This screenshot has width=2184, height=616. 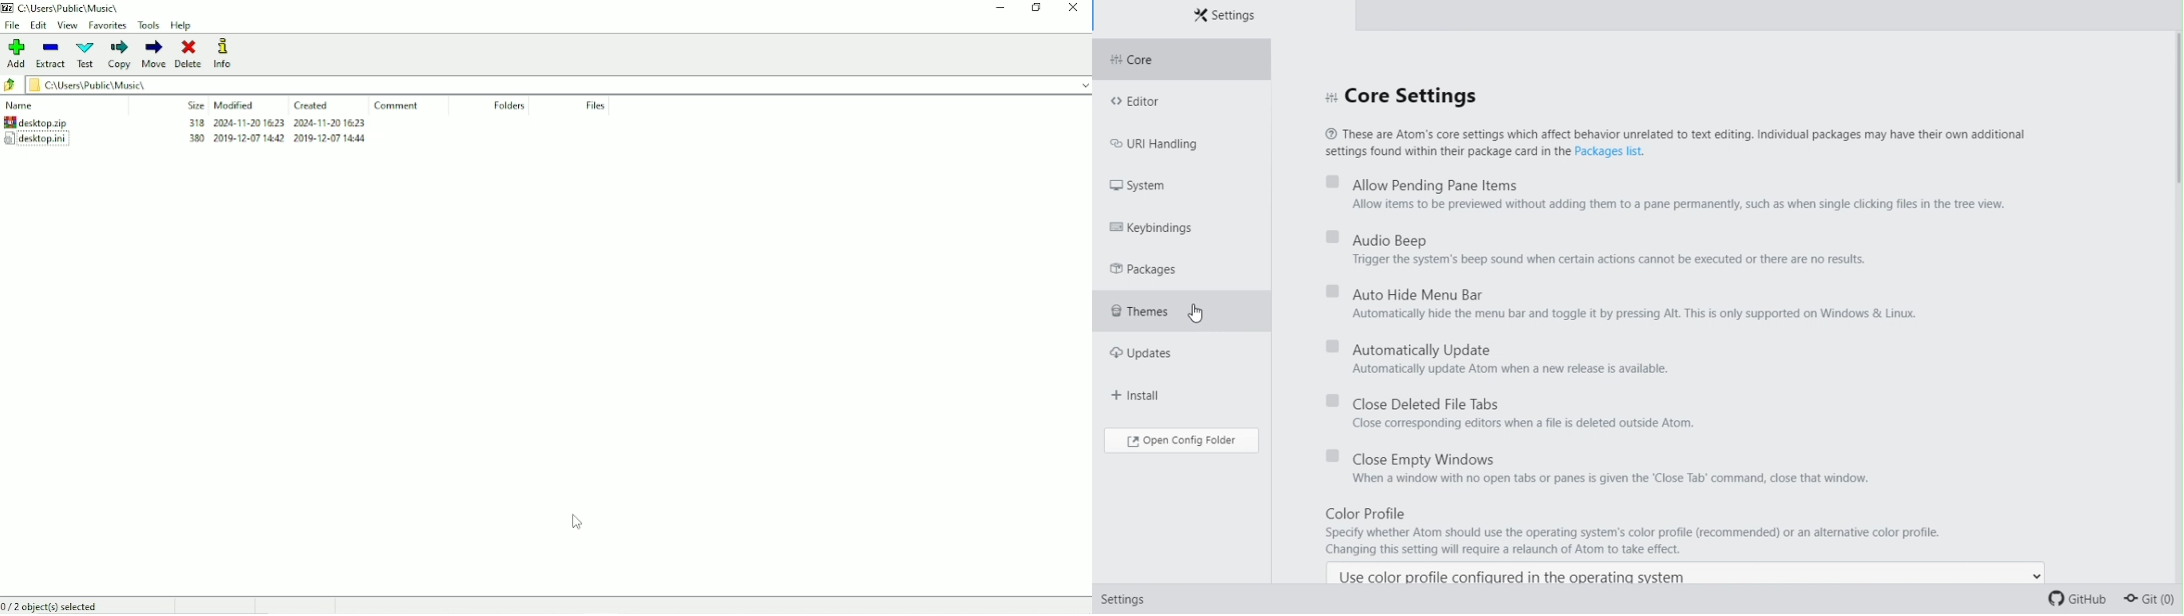 What do you see at coordinates (1678, 145) in the screenshot?
I see `Text` at bounding box center [1678, 145].